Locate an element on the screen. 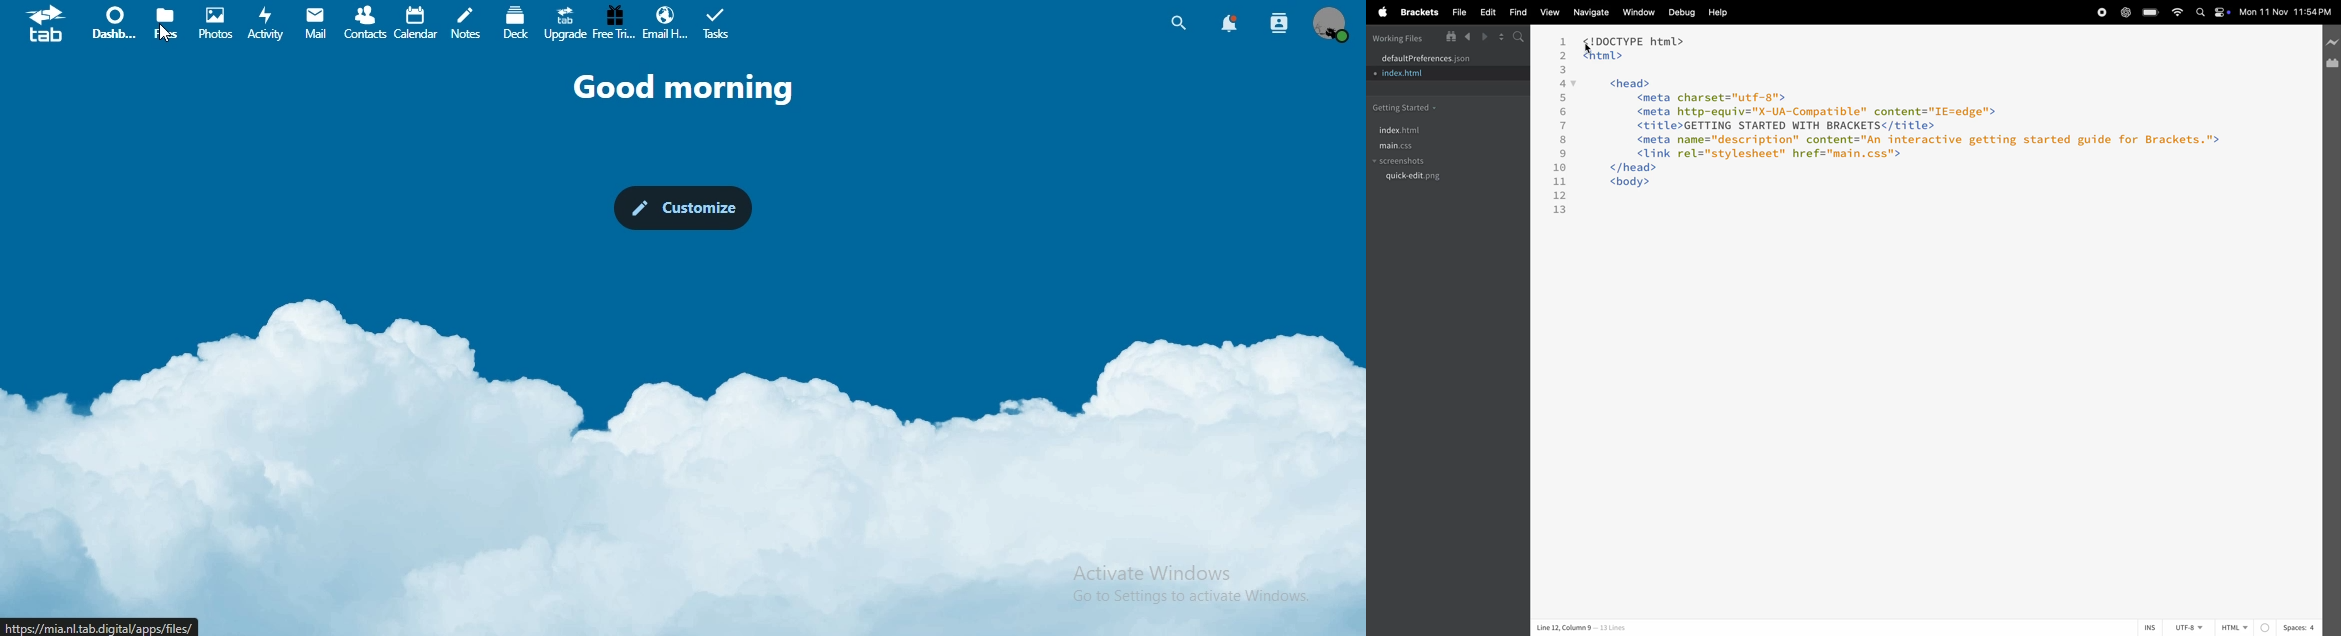  8 is located at coordinates (1564, 140).